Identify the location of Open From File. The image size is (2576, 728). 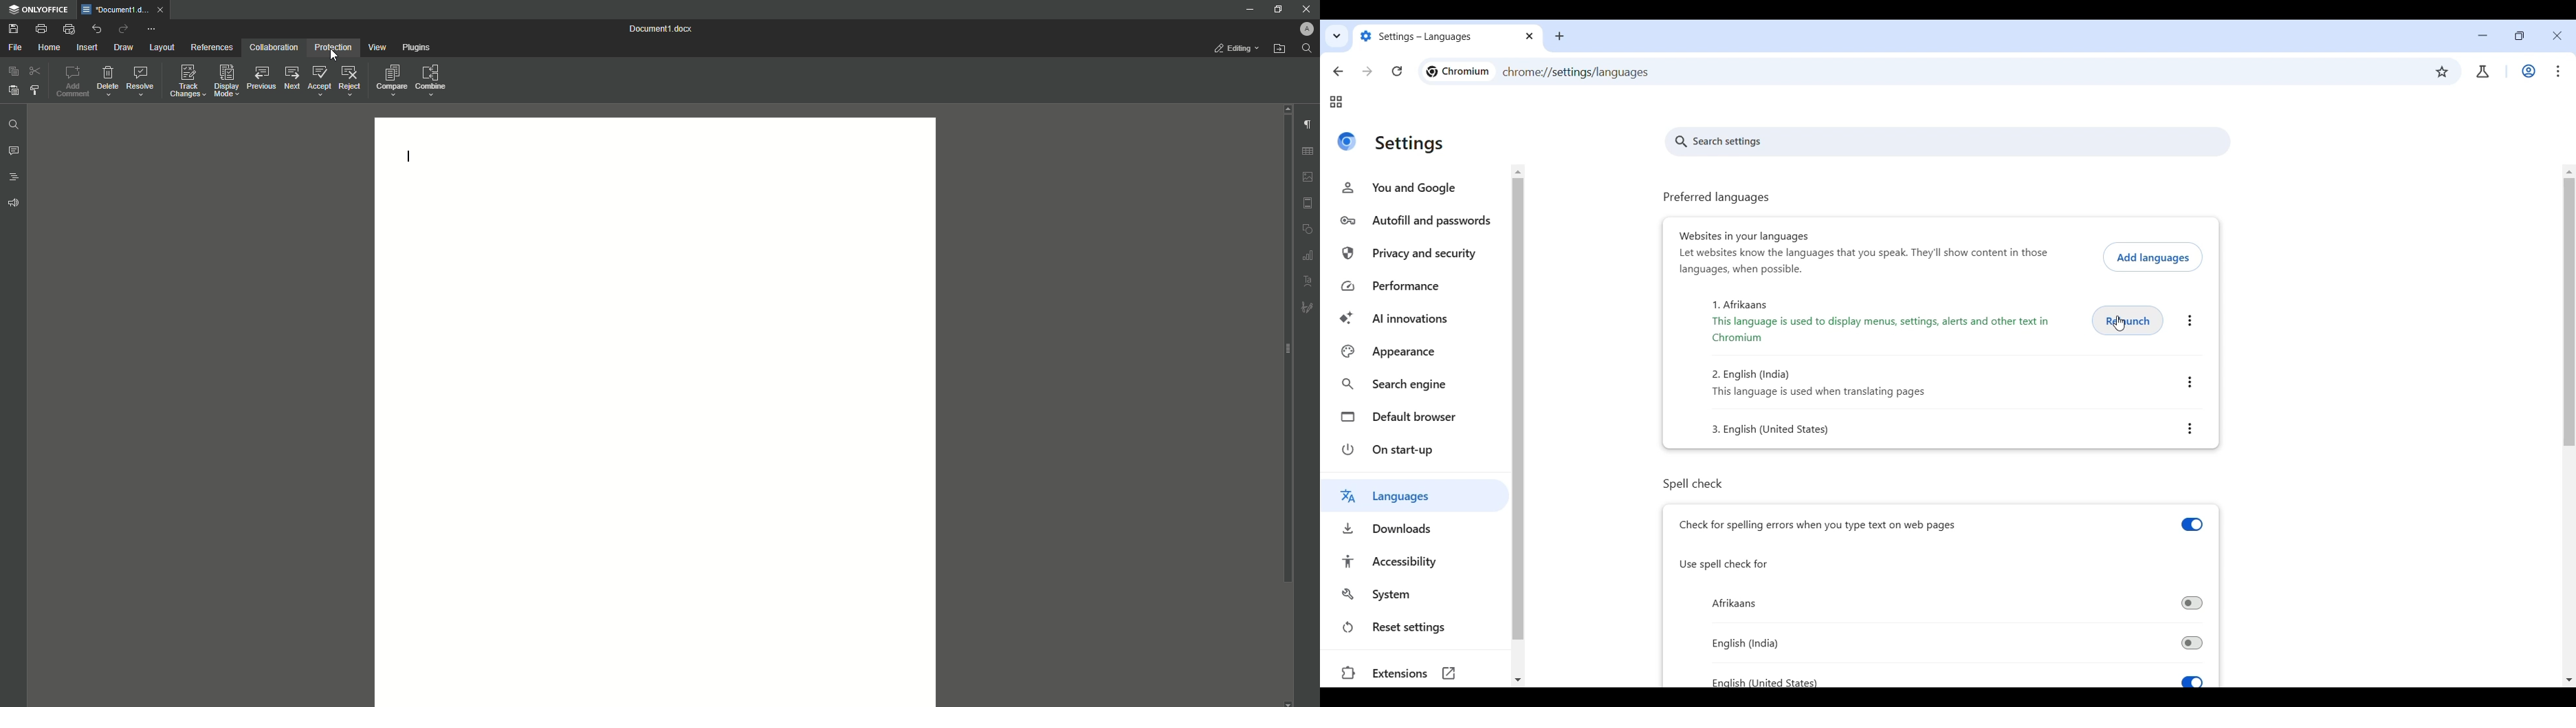
(1278, 49).